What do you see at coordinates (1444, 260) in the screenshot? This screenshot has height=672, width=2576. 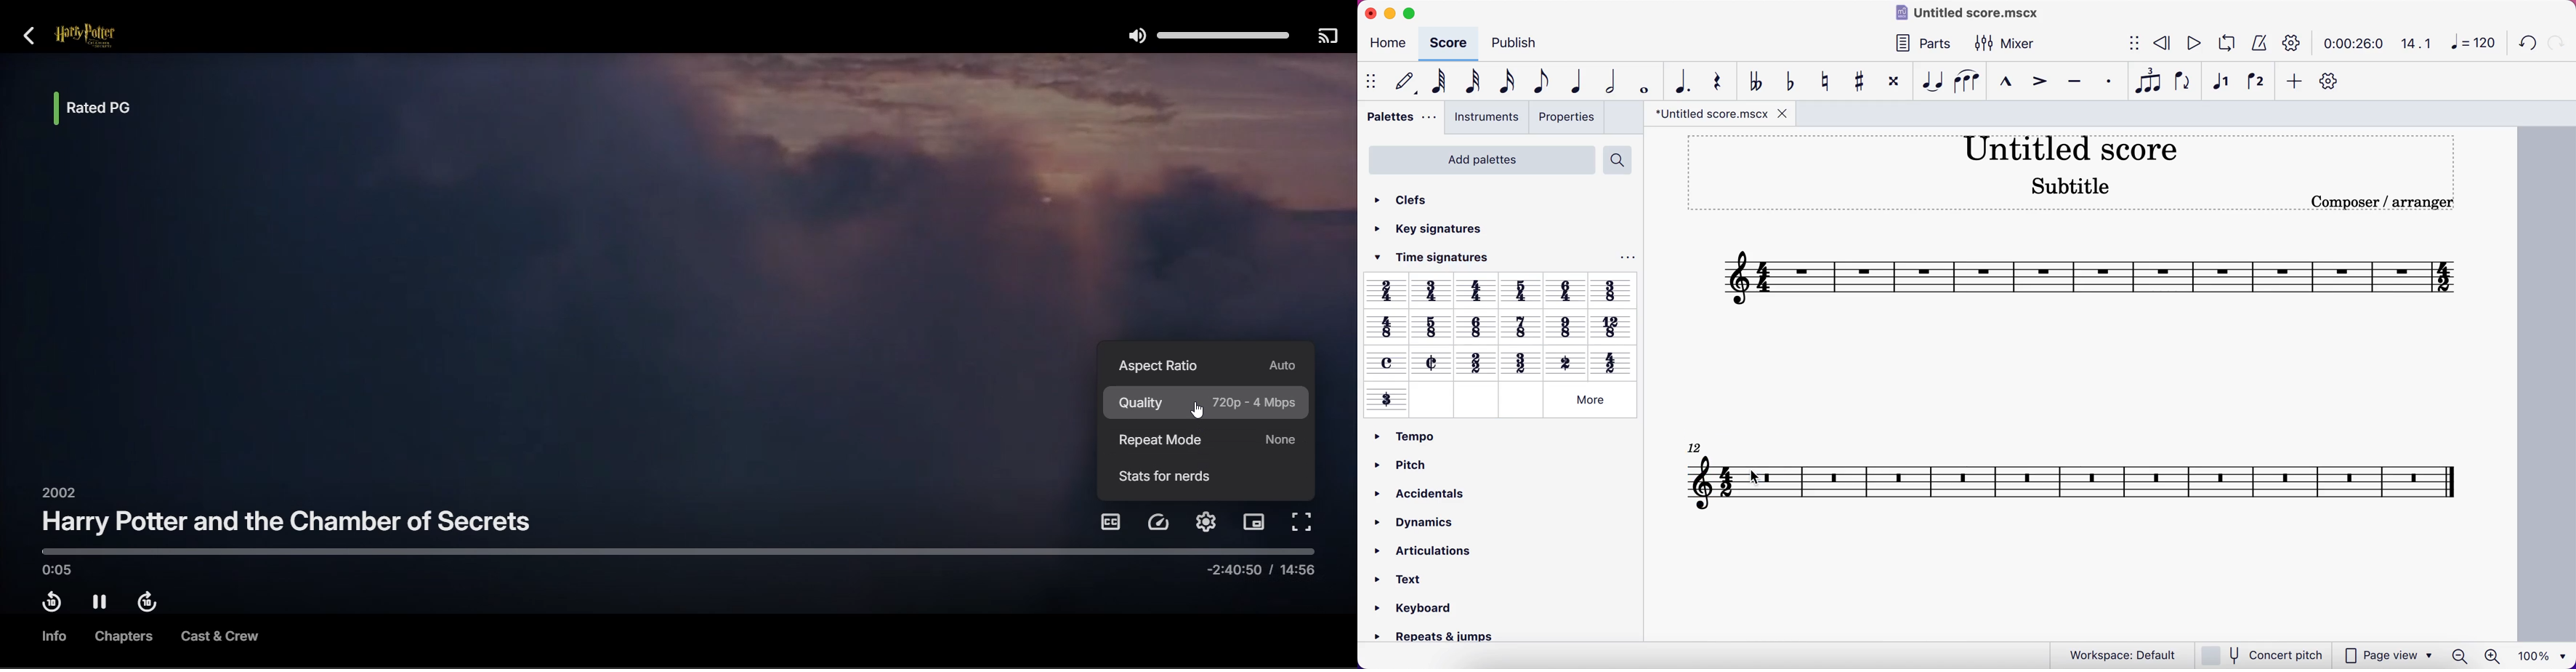 I see `time signatures` at bounding box center [1444, 260].